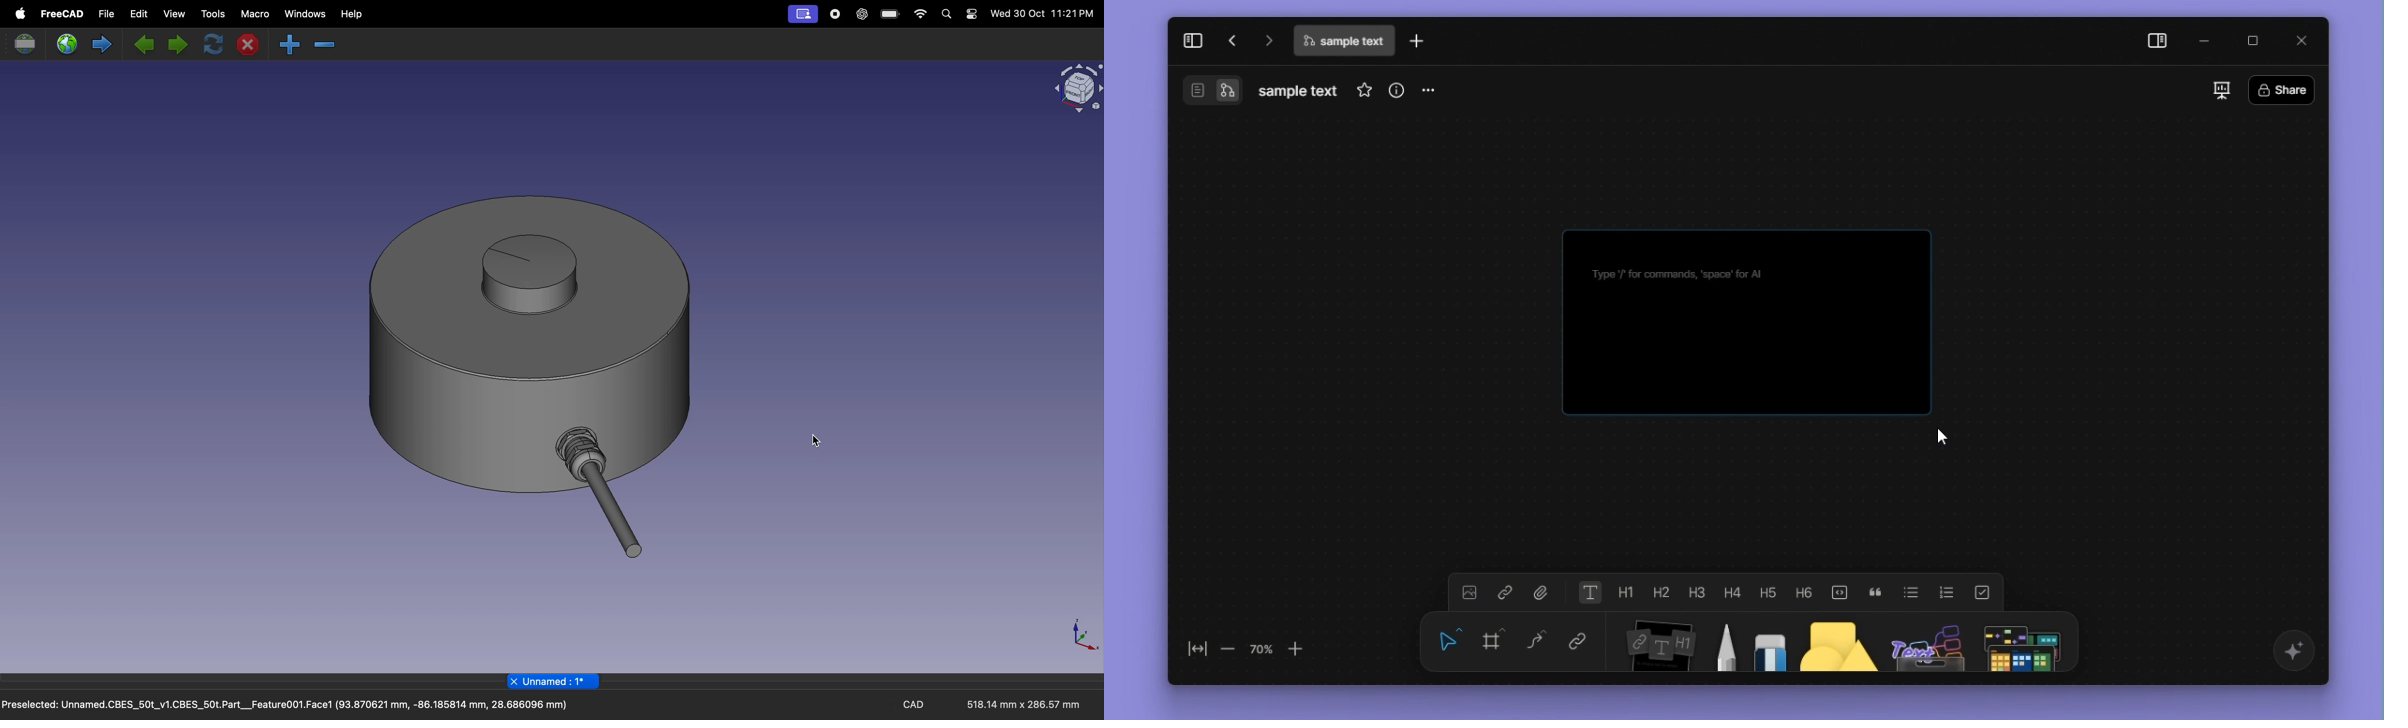 The height and width of the screenshot is (728, 2408). What do you see at coordinates (1655, 642) in the screenshot?
I see `Notes` at bounding box center [1655, 642].